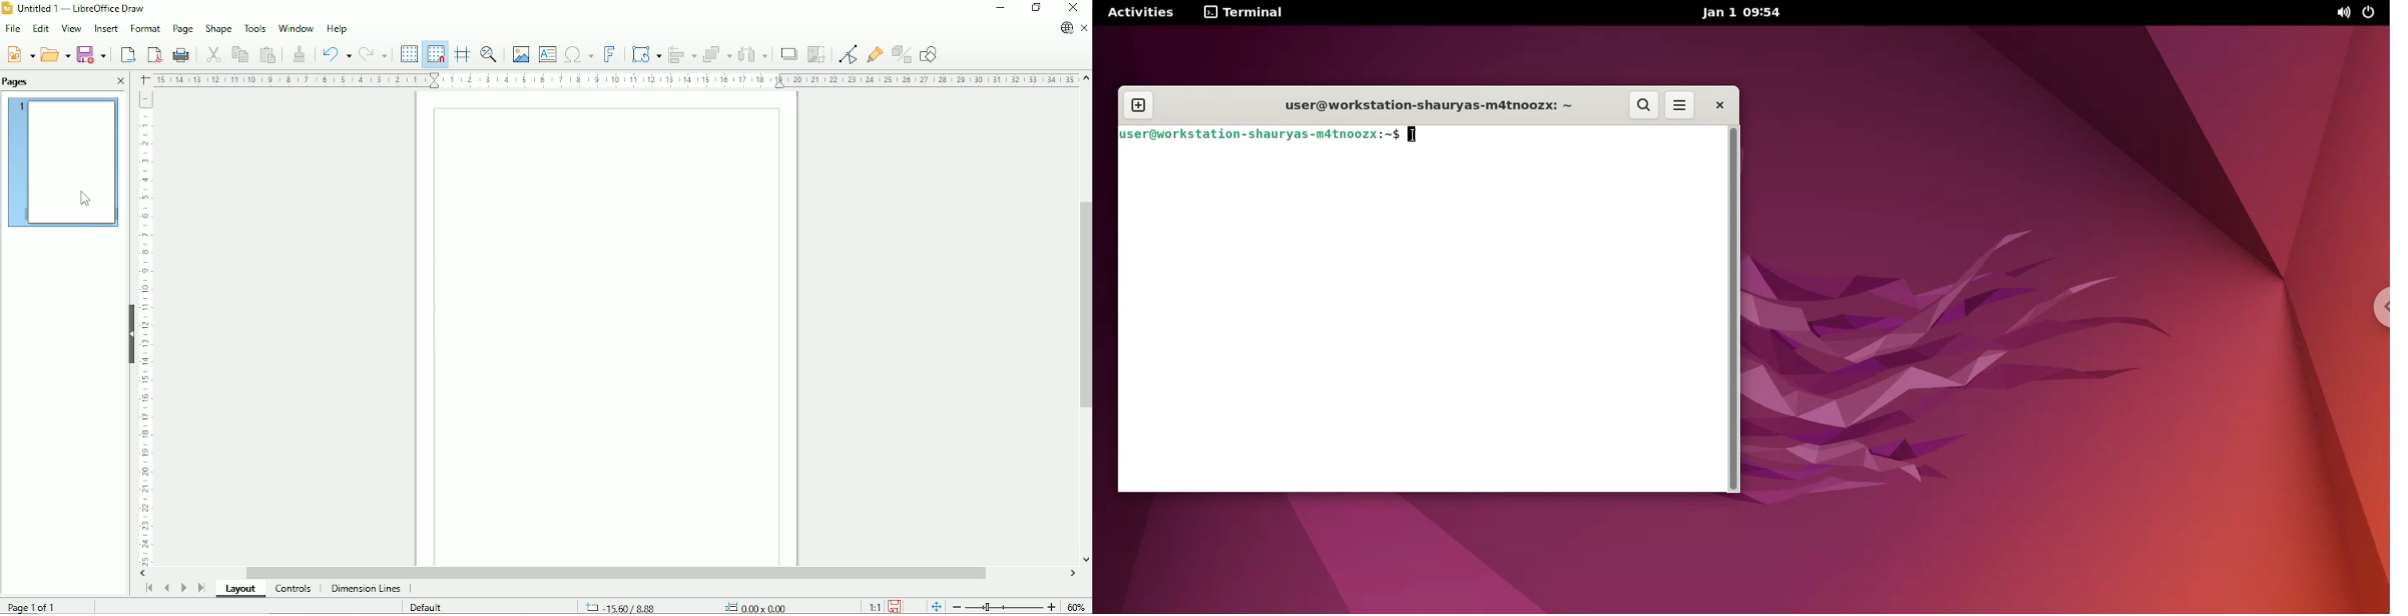 This screenshot has height=616, width=2408. I want to click on Horizontal scrollbar, so click(615, 573).